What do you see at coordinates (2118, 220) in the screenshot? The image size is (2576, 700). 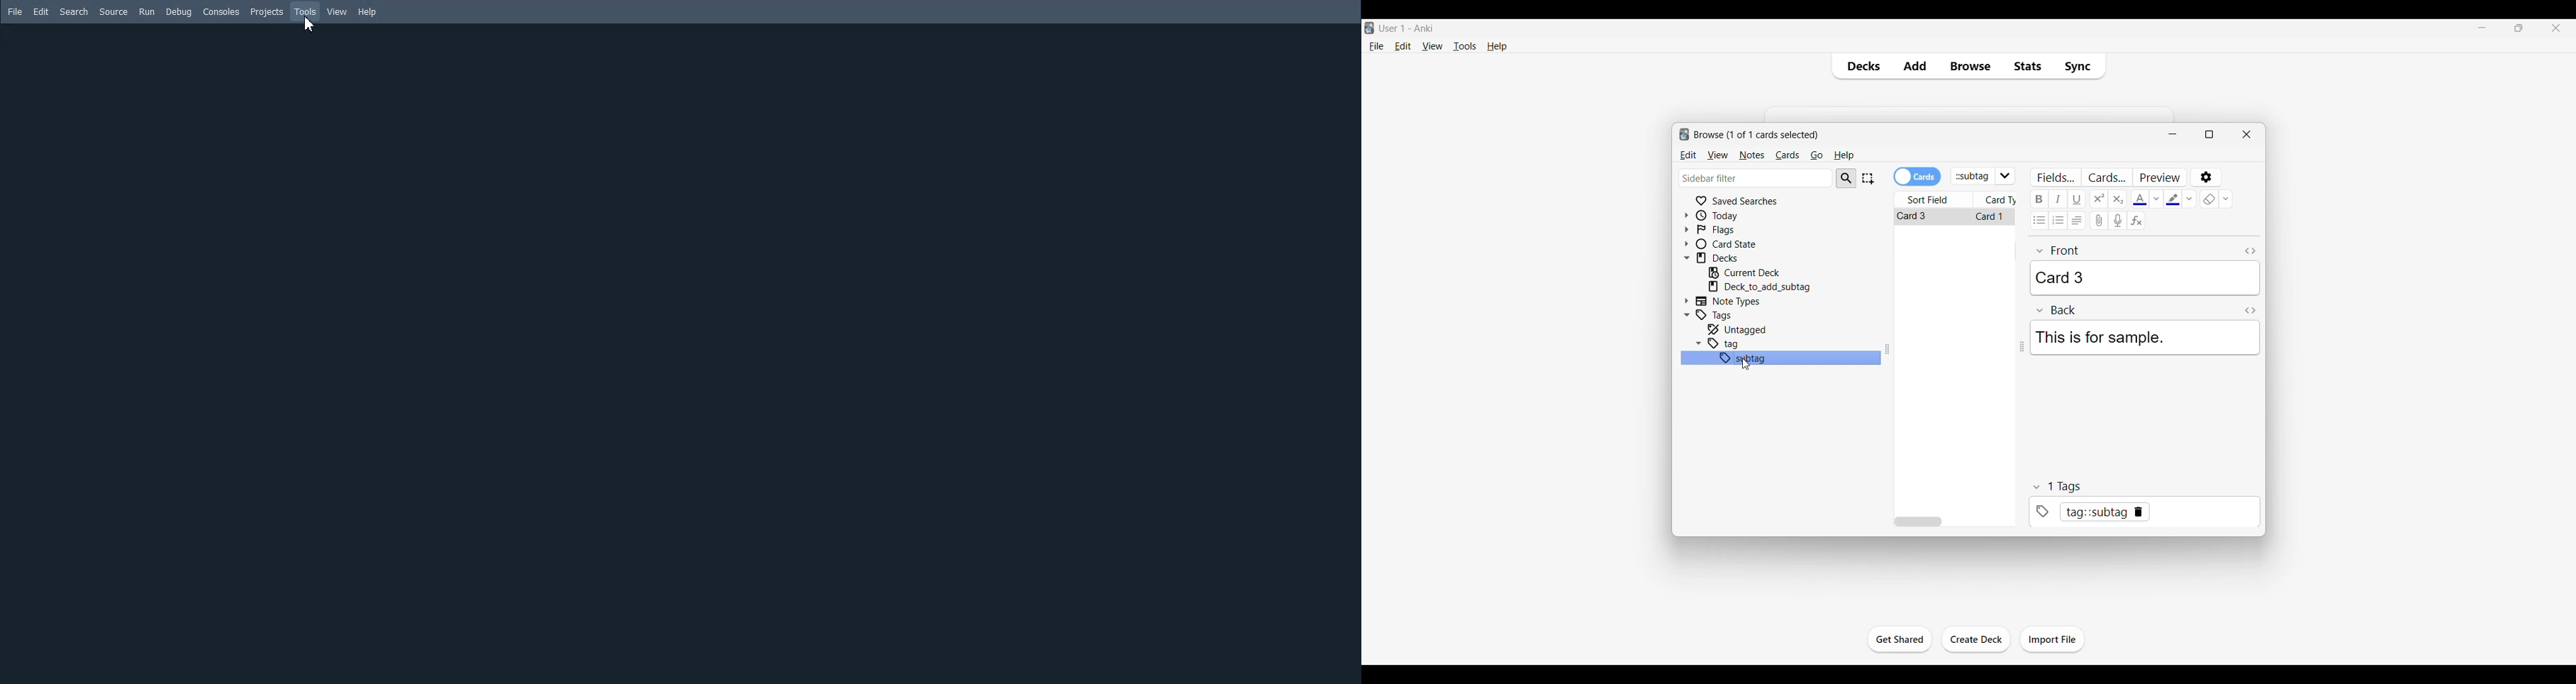 I see `Record audio` at bounding box center [2118, 220].